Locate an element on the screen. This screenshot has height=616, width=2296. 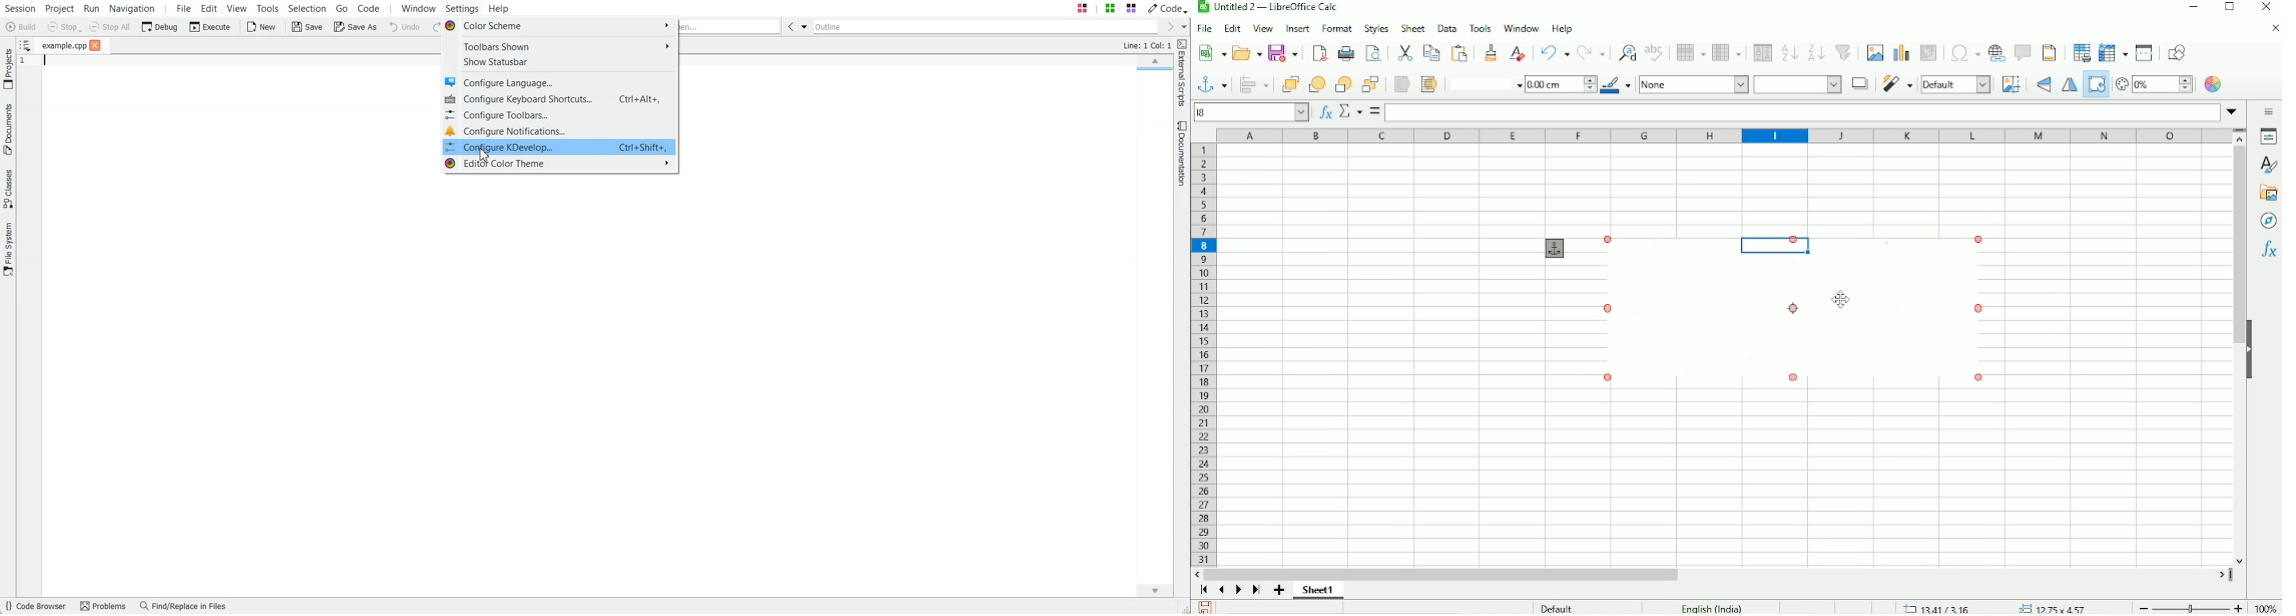
Zoom out/in is located at coordinates (2188, 605).